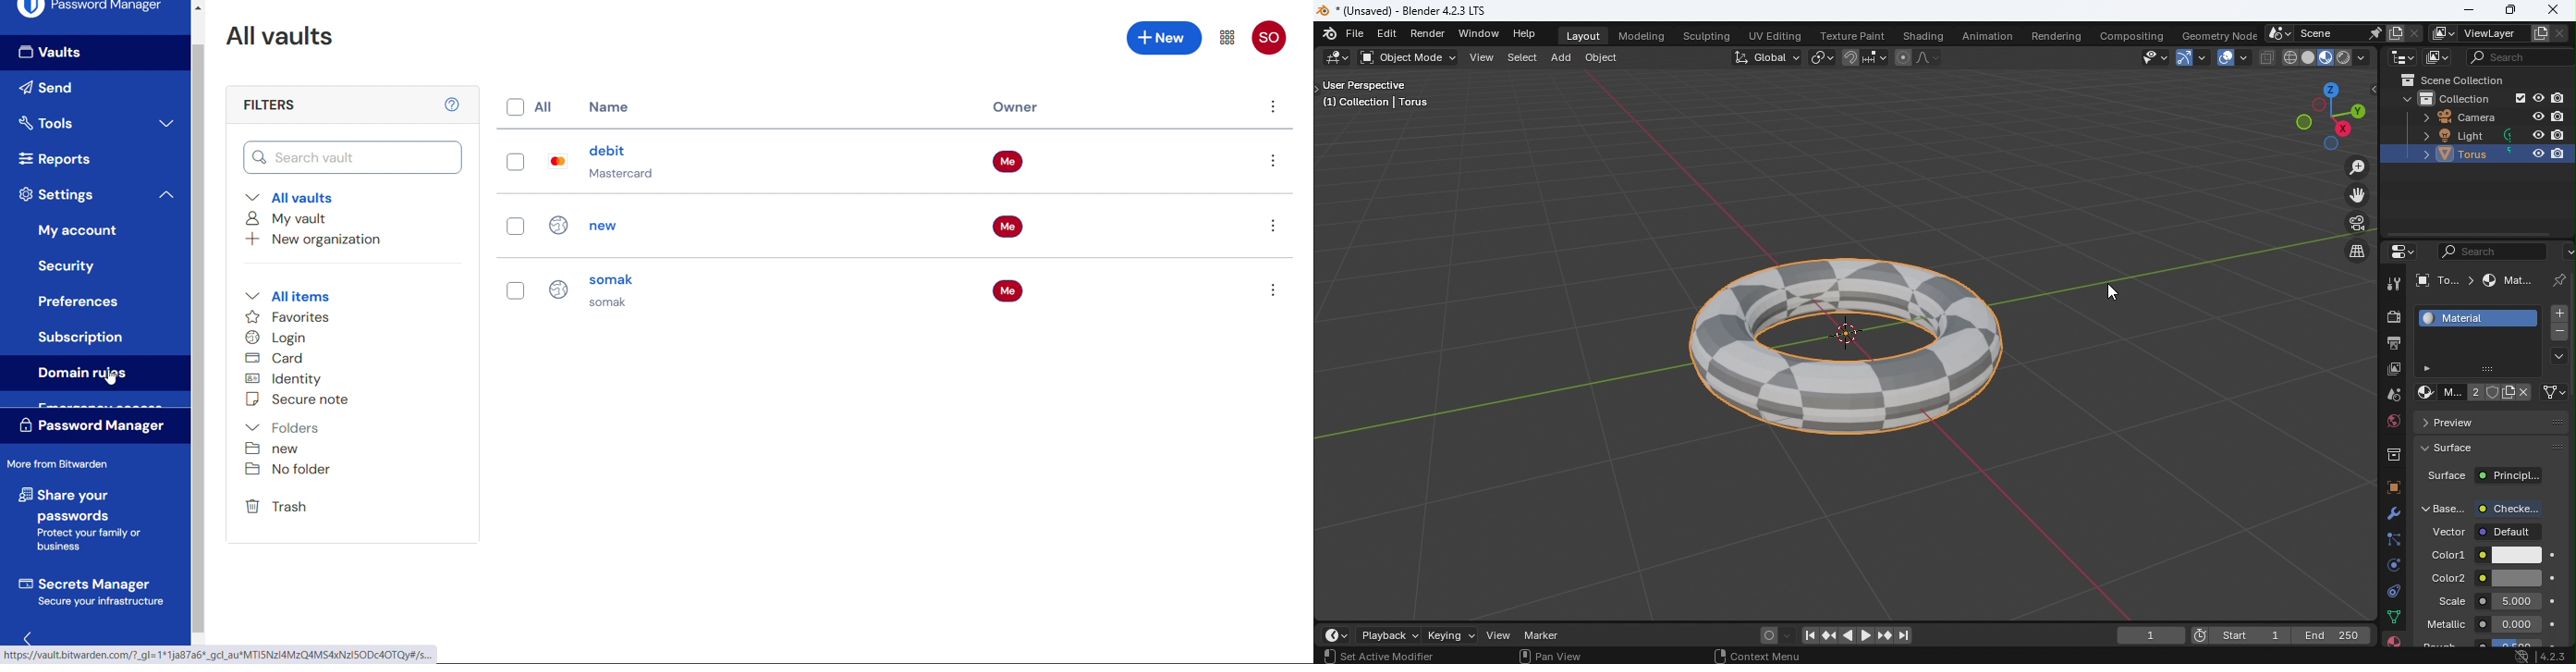  What do you see at coordinates (1410, 58) in the screenshot?
I see `Sets the object interaction mode` at bounding box center [1410, 58].